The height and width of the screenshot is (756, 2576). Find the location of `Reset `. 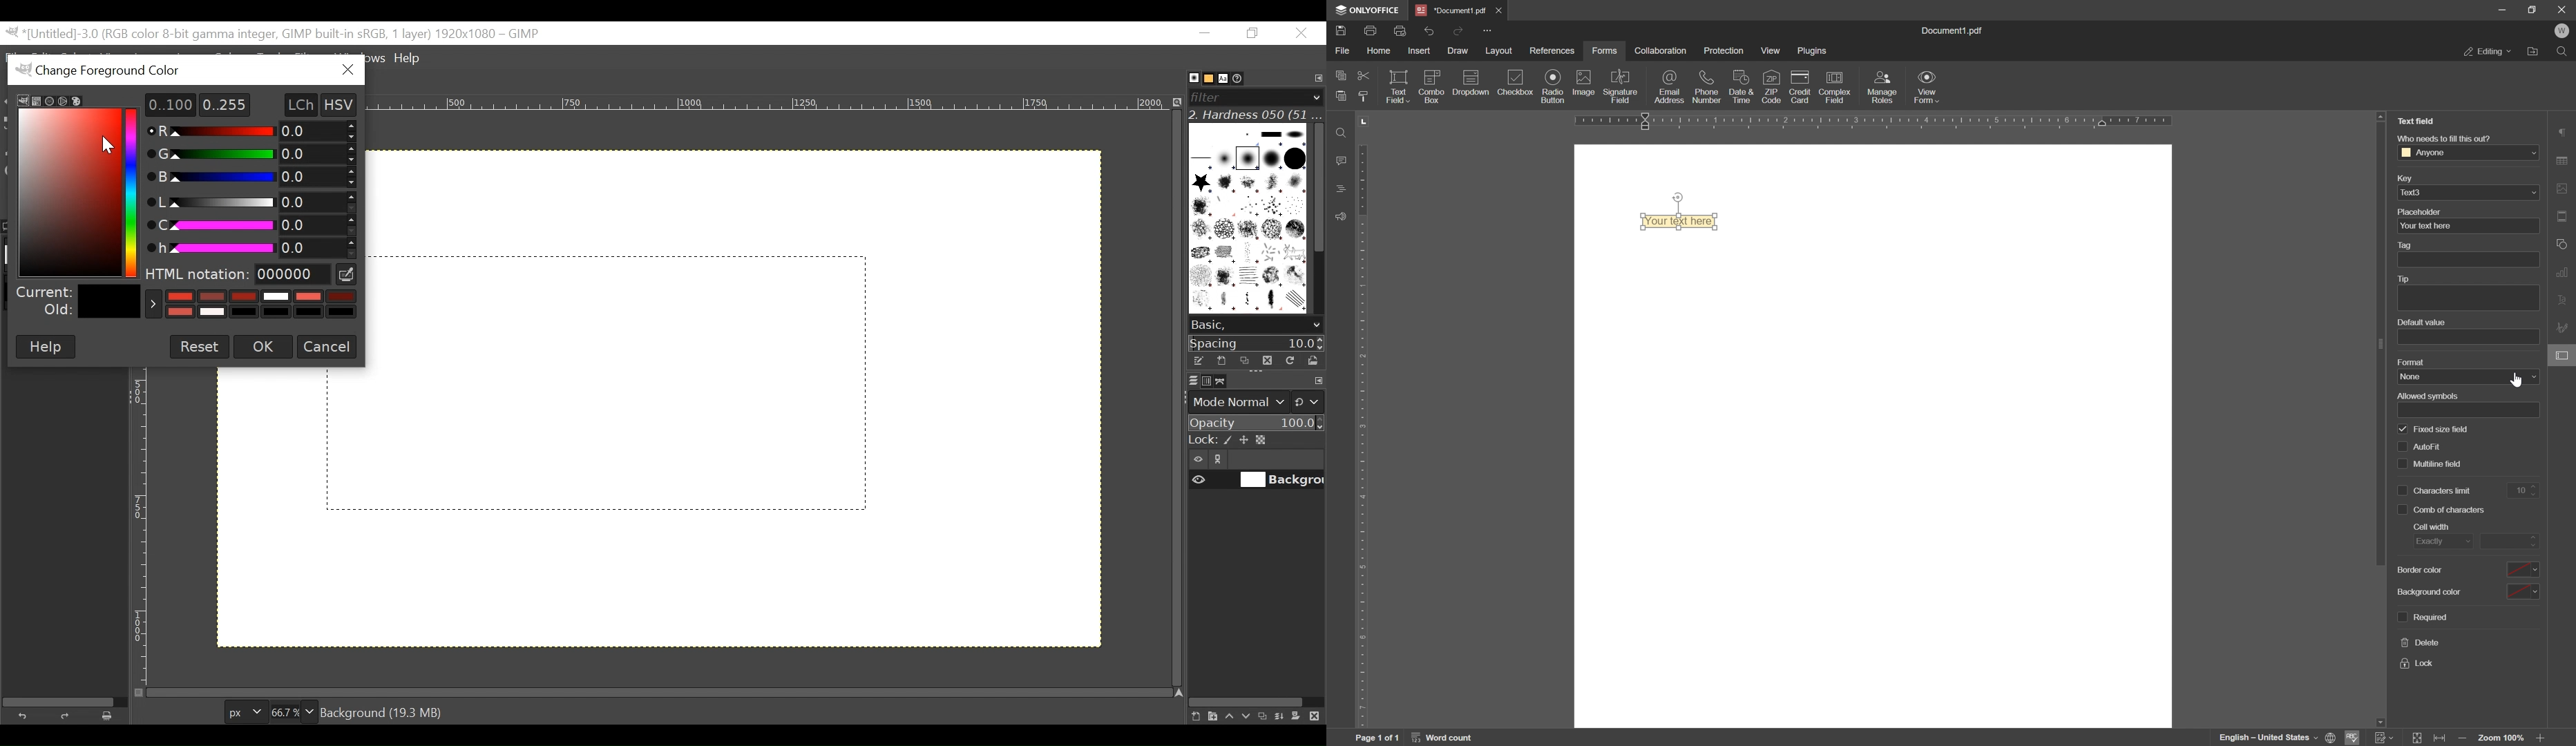

Reset  is located at coordinates (200, 345).